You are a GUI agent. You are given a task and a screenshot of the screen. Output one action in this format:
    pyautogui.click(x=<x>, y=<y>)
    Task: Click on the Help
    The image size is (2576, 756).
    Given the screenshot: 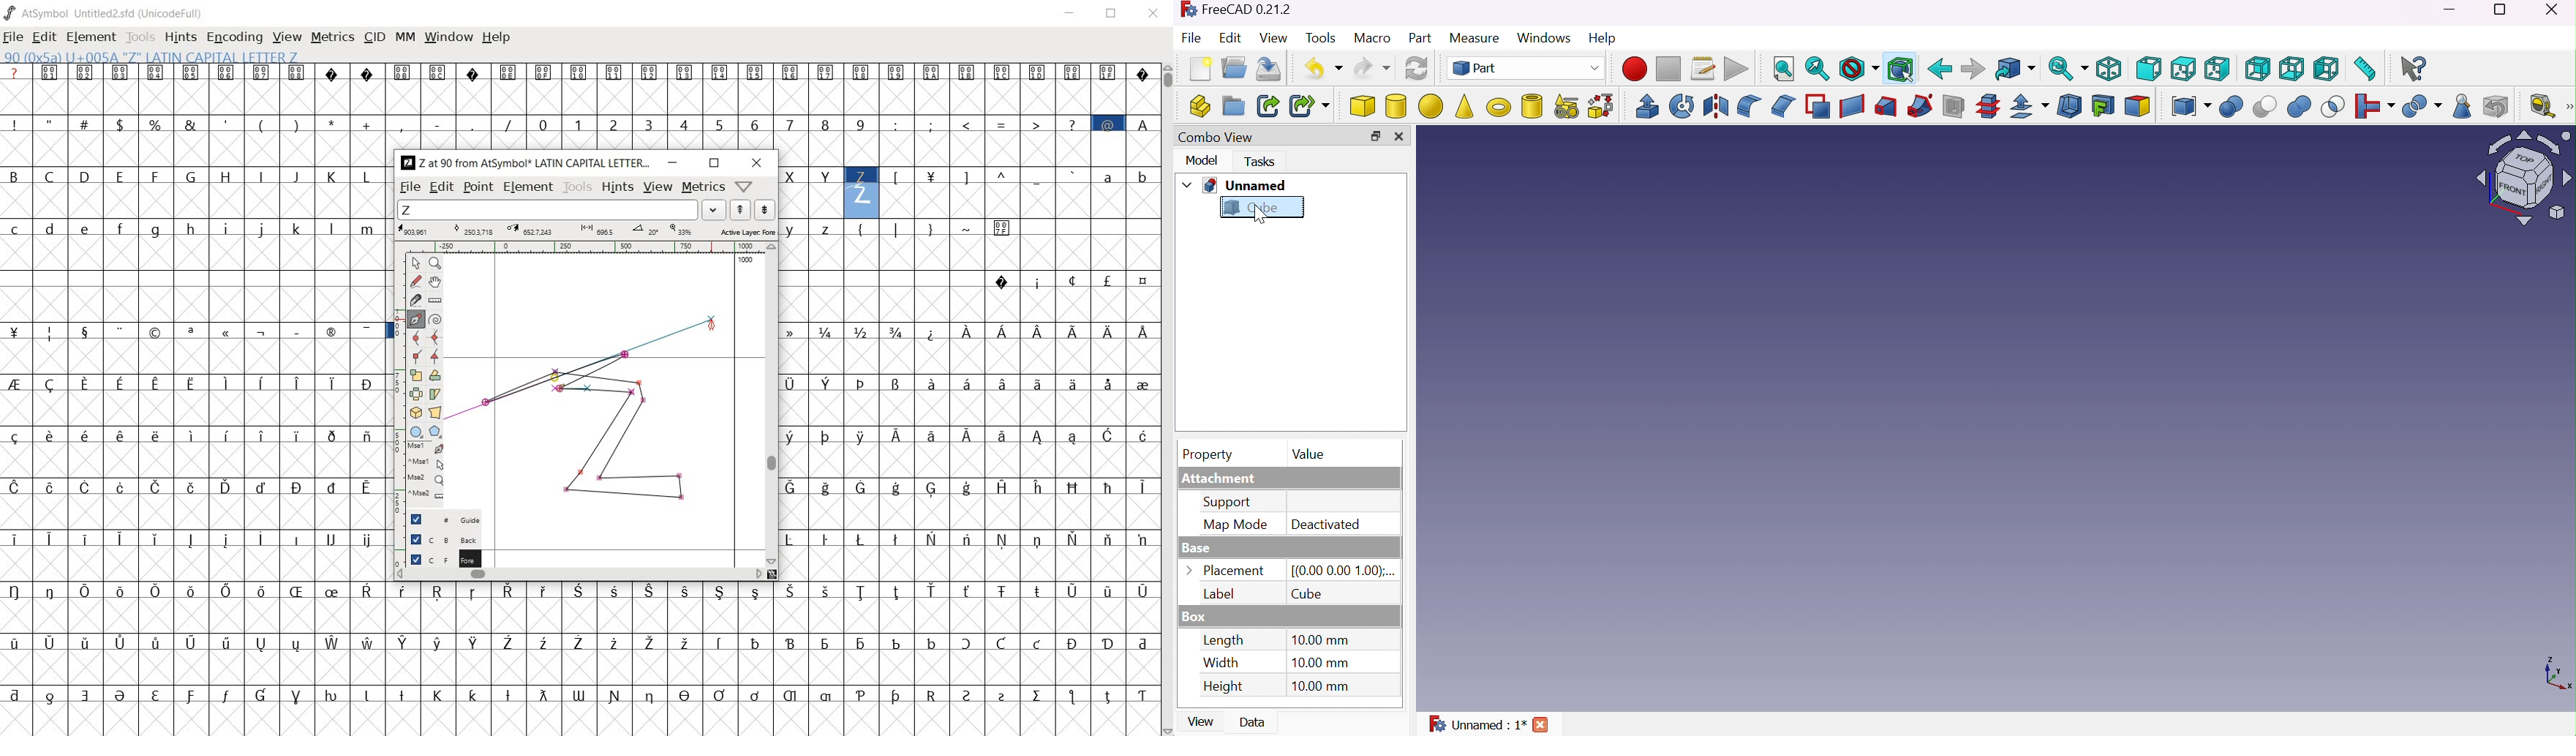 What is the action you would take?
    pyautogui.click(x=1605, y=37)
    